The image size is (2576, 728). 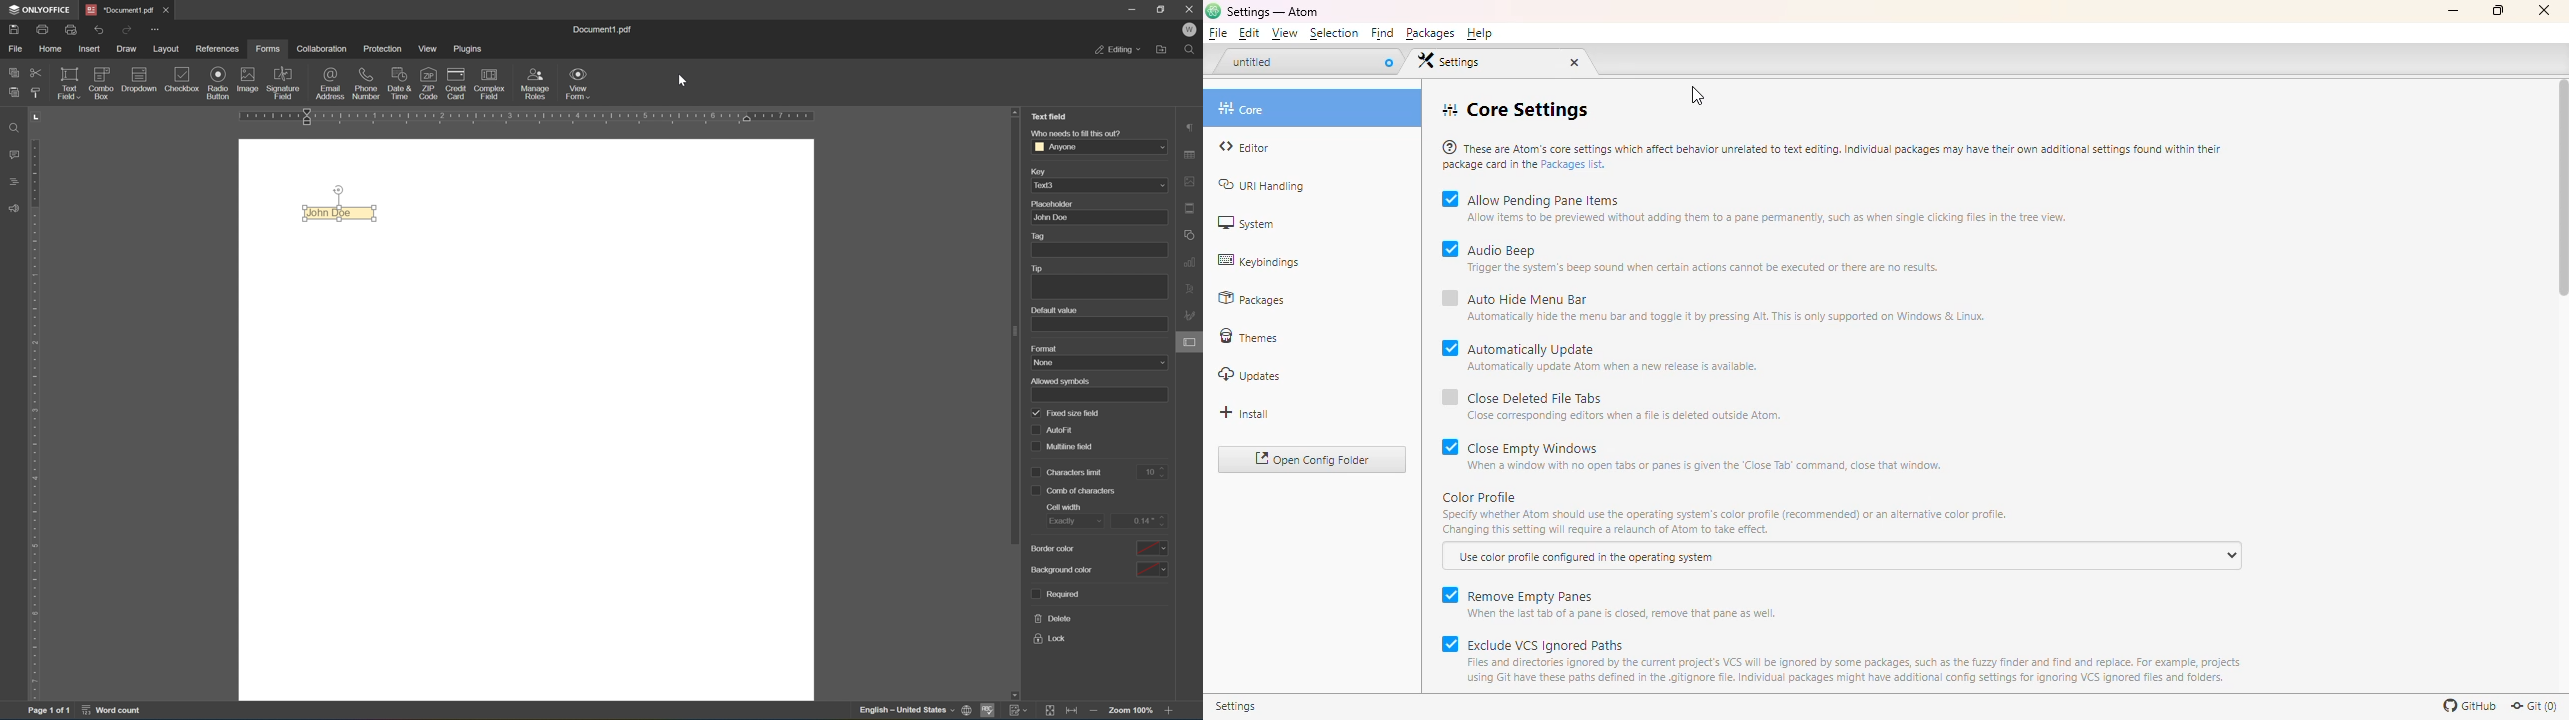 What do you see at coordinates (15, 71) in the screenshot?
I see `copy` at bounding box center [15, 71].